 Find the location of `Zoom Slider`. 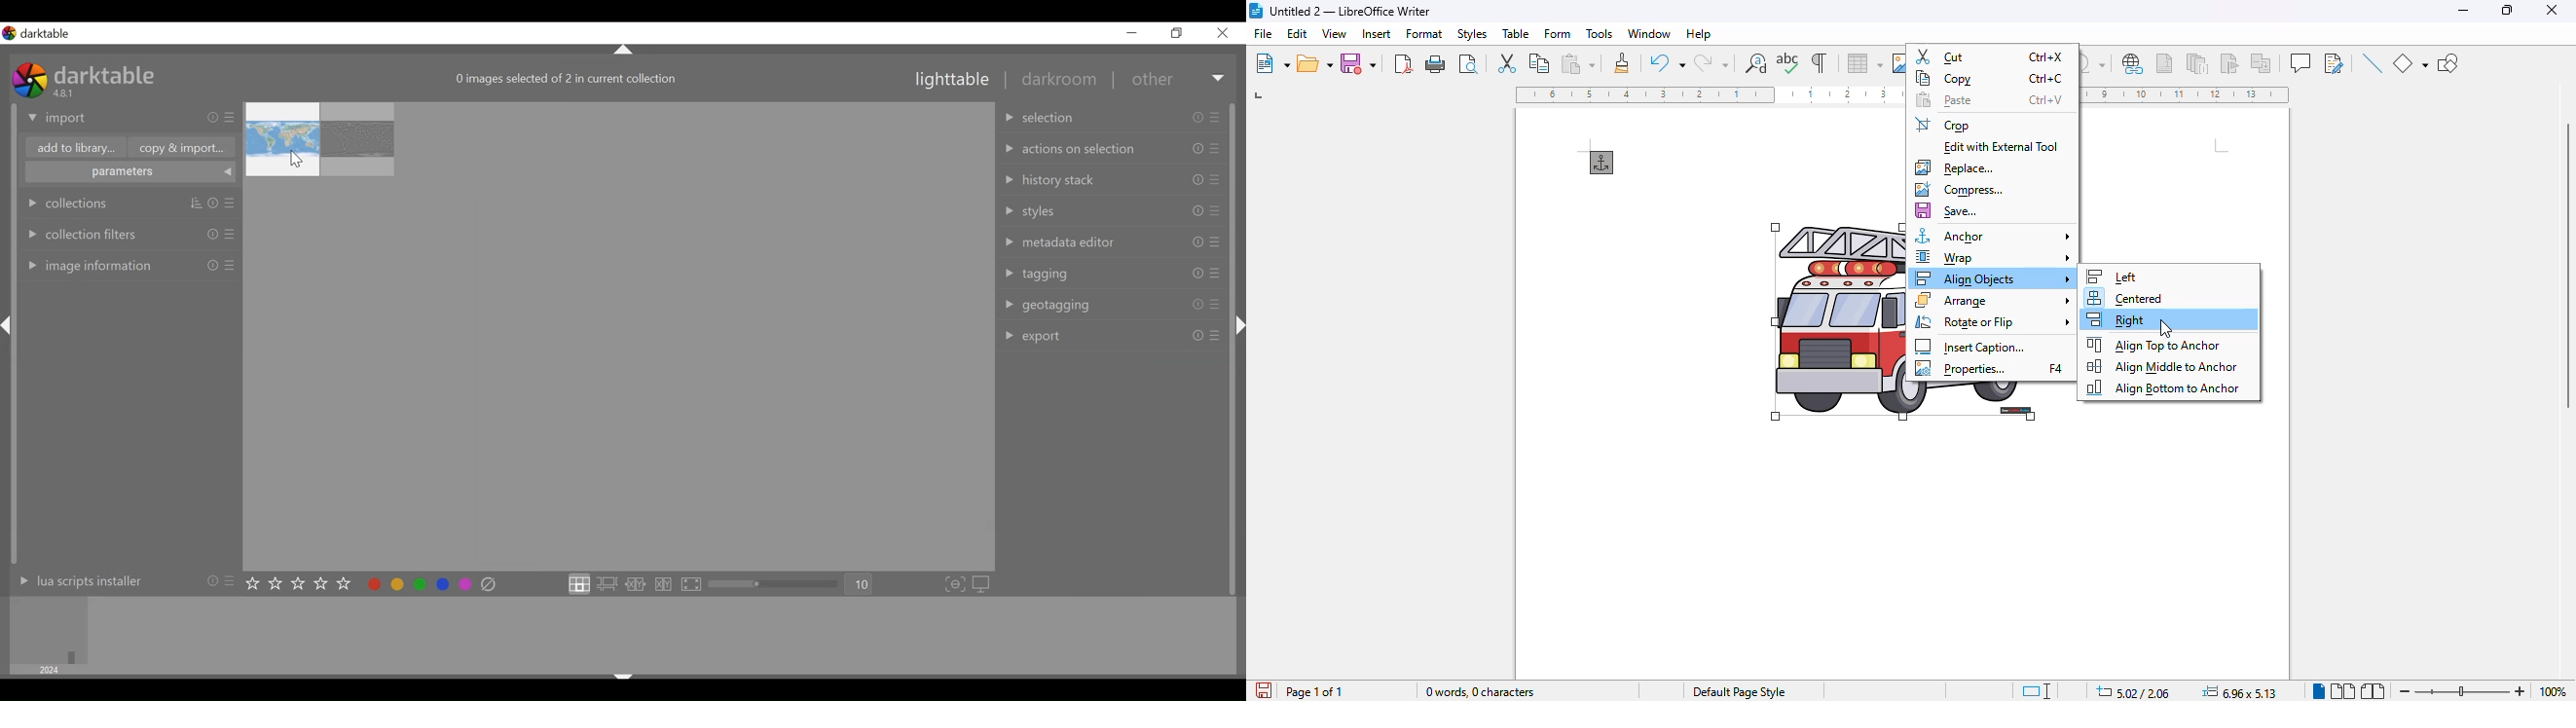

Zoom Slider is located at coordinates (776, 585).